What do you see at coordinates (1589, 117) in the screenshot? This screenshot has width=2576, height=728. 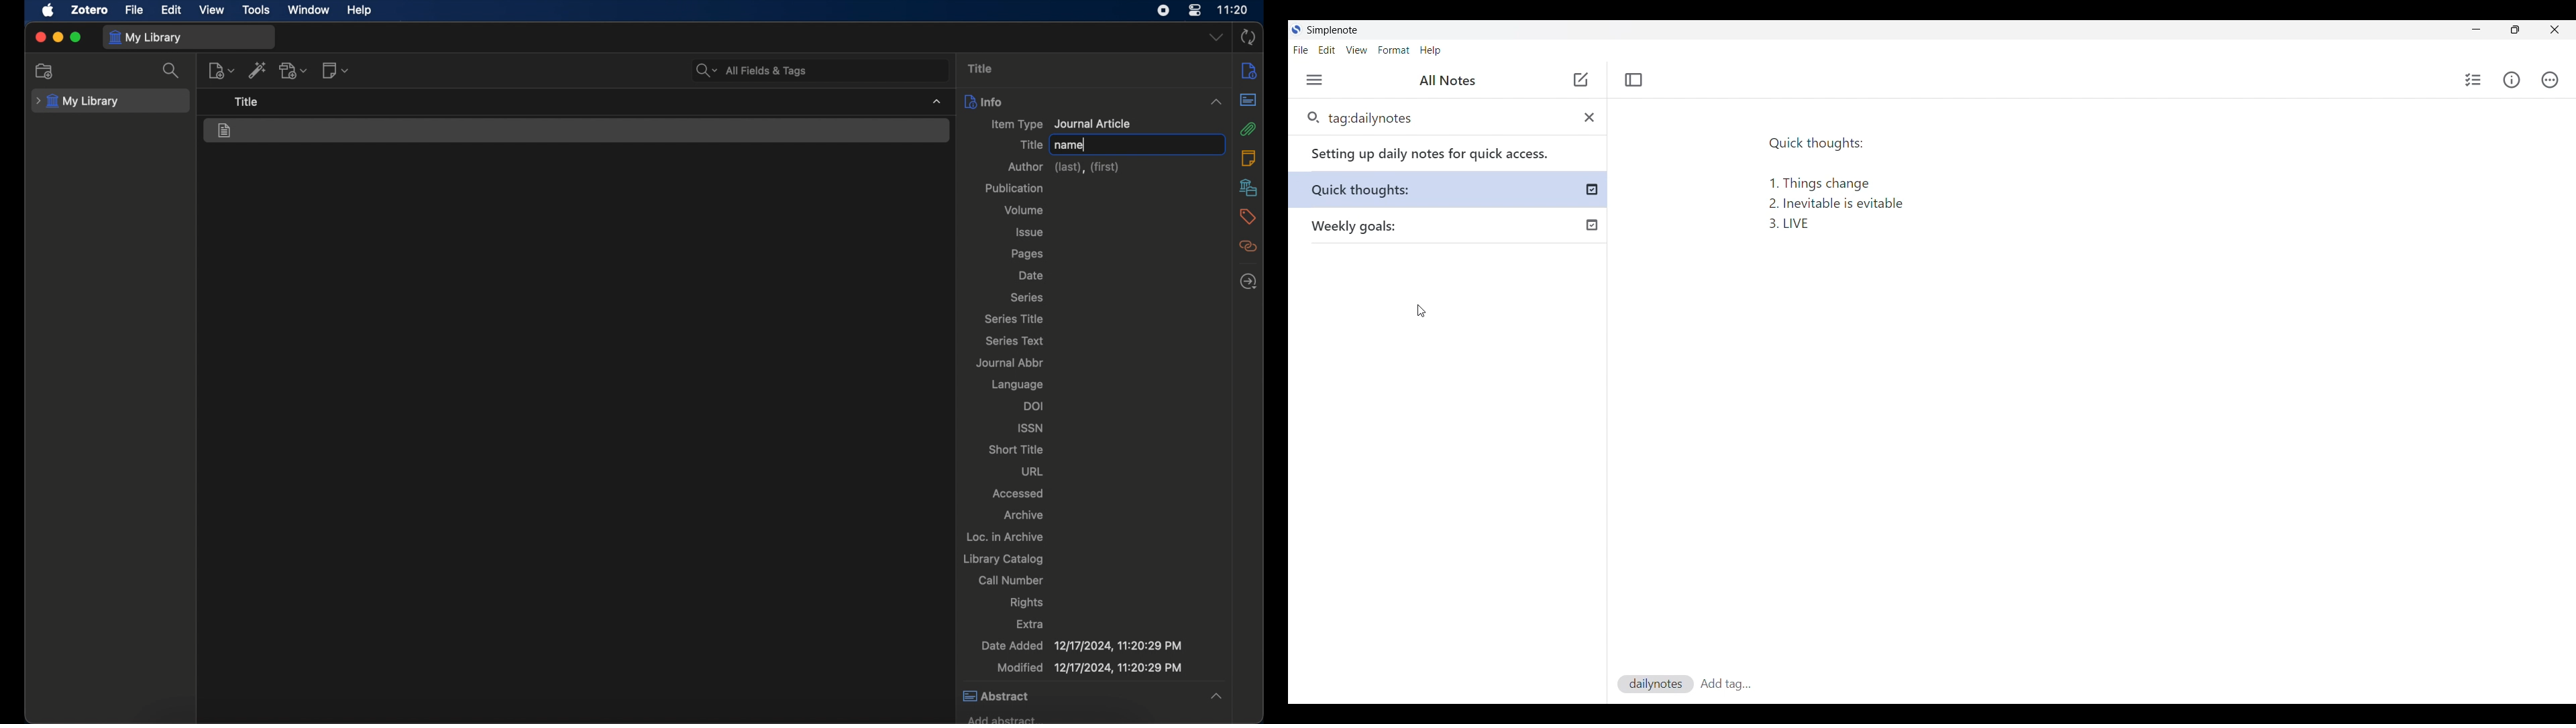 I see `Delete input made` at bounding box center [1589, 117].